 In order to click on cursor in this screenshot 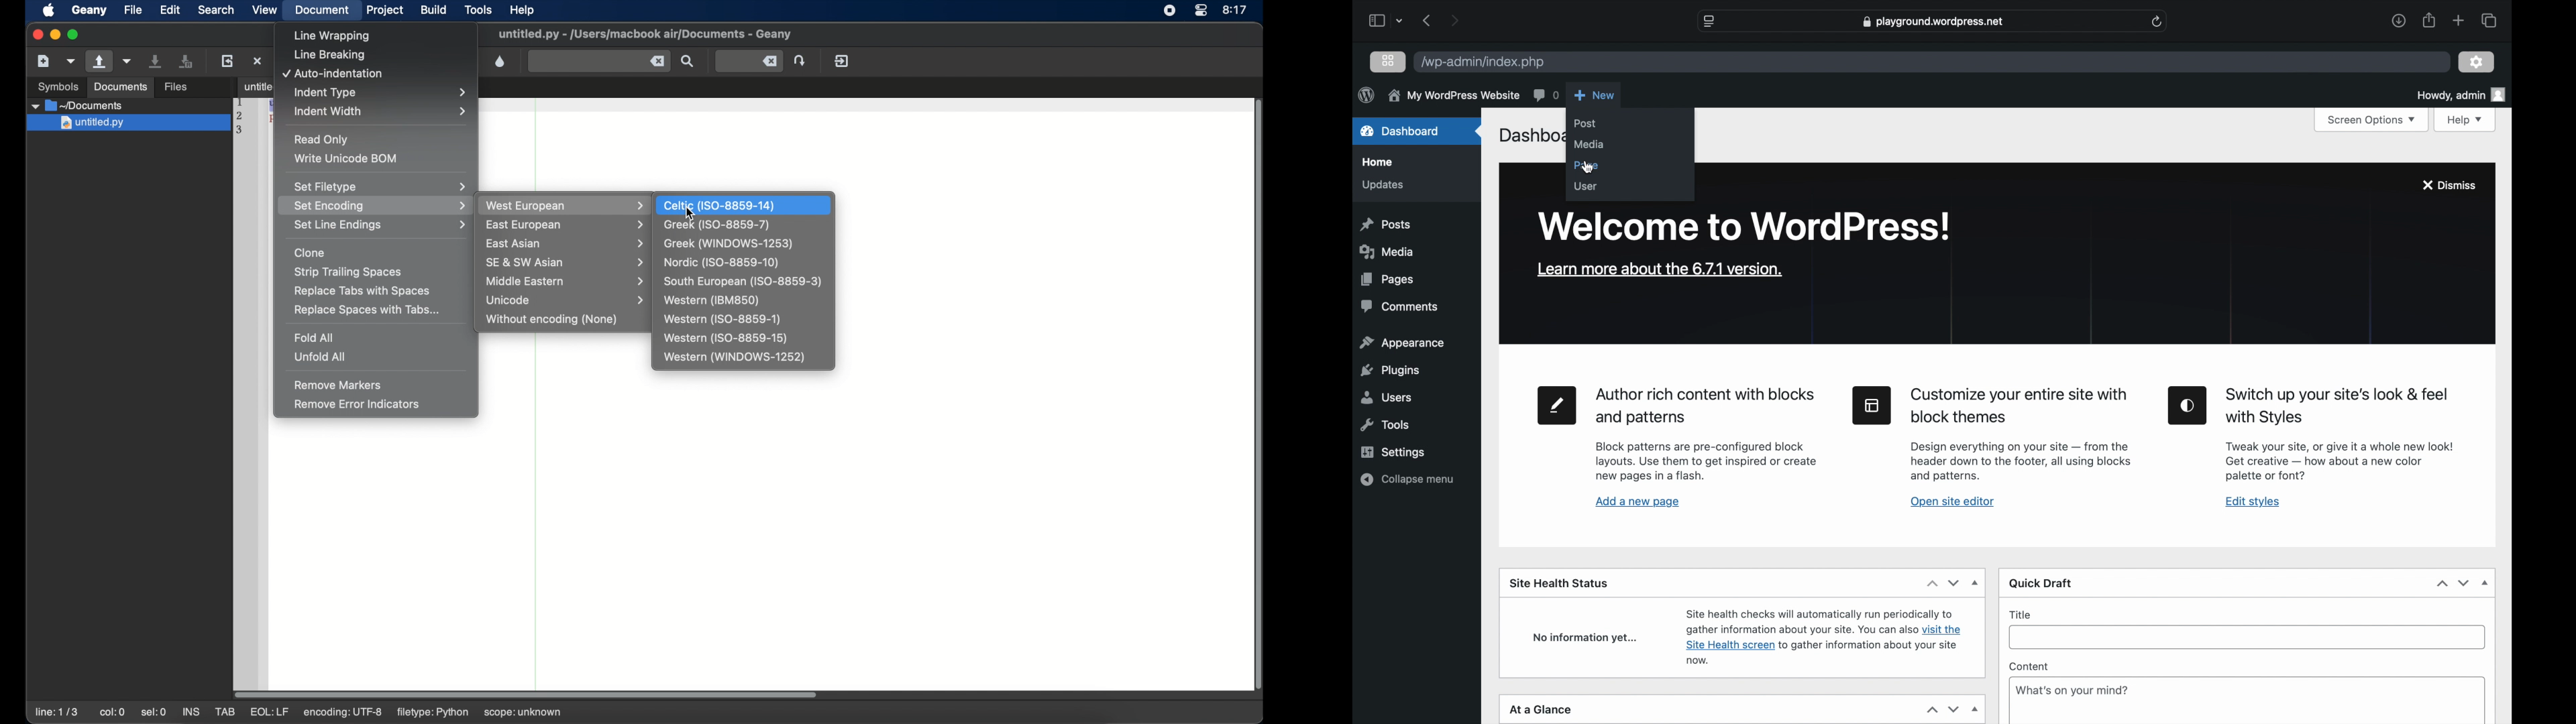, I will do `click(1589, 168)`.